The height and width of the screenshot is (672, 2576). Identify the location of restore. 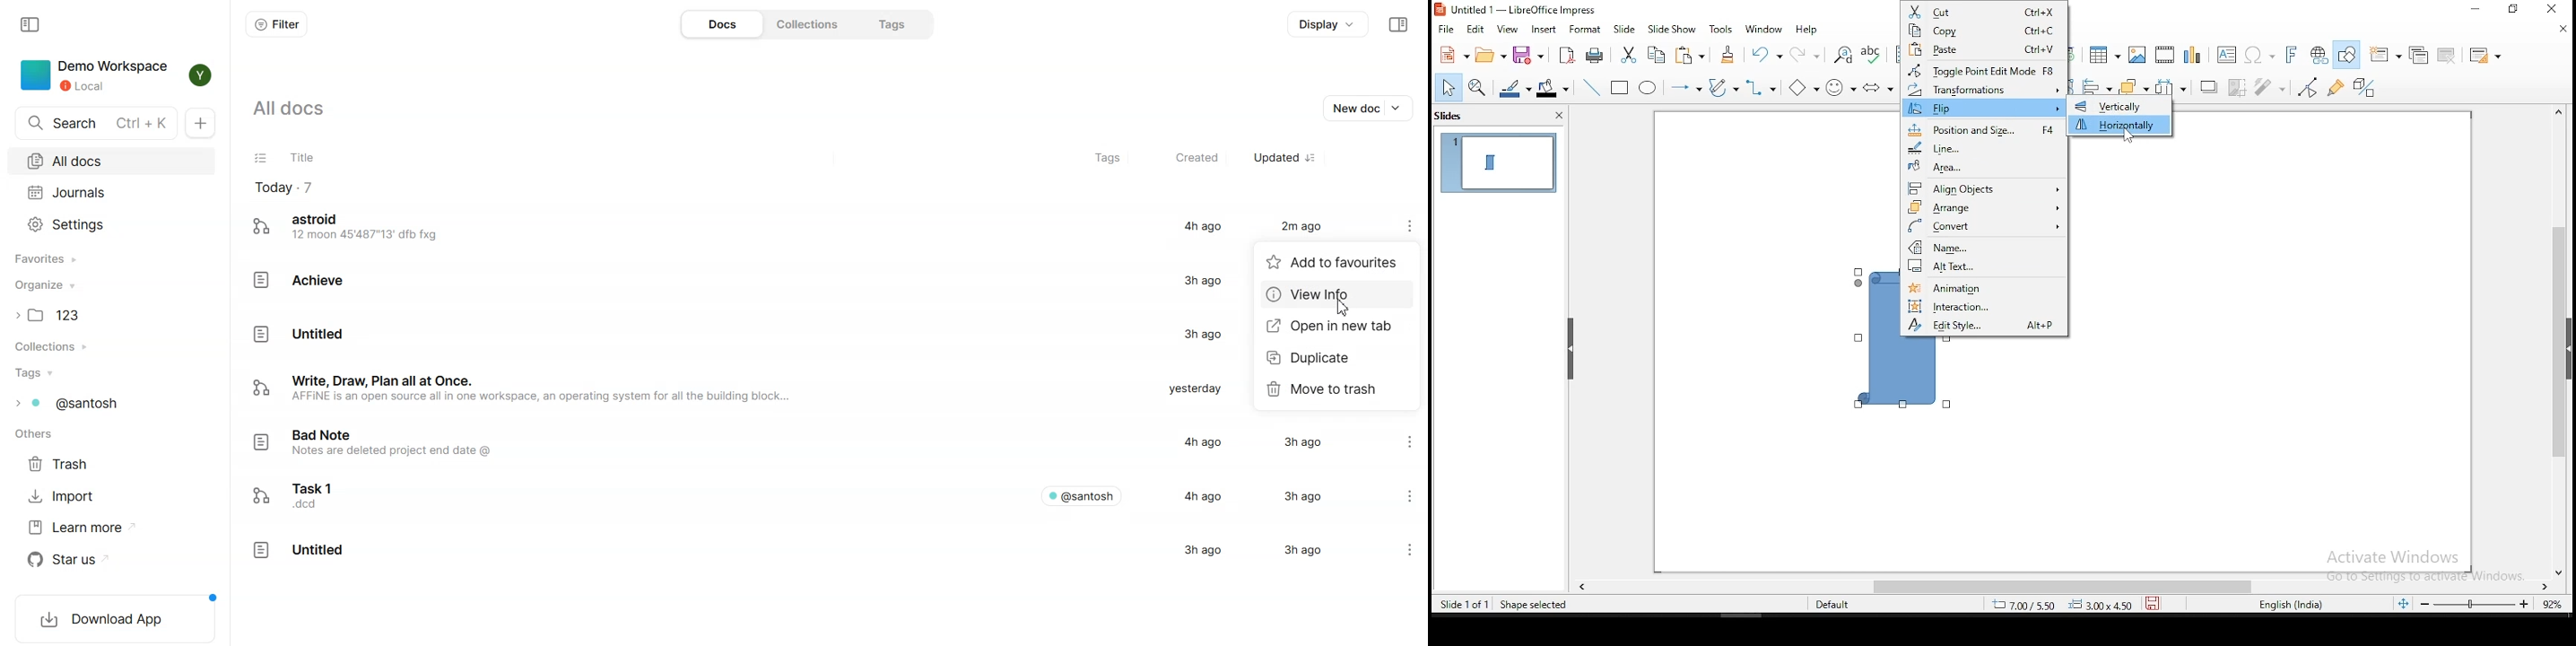
(2513, 9).